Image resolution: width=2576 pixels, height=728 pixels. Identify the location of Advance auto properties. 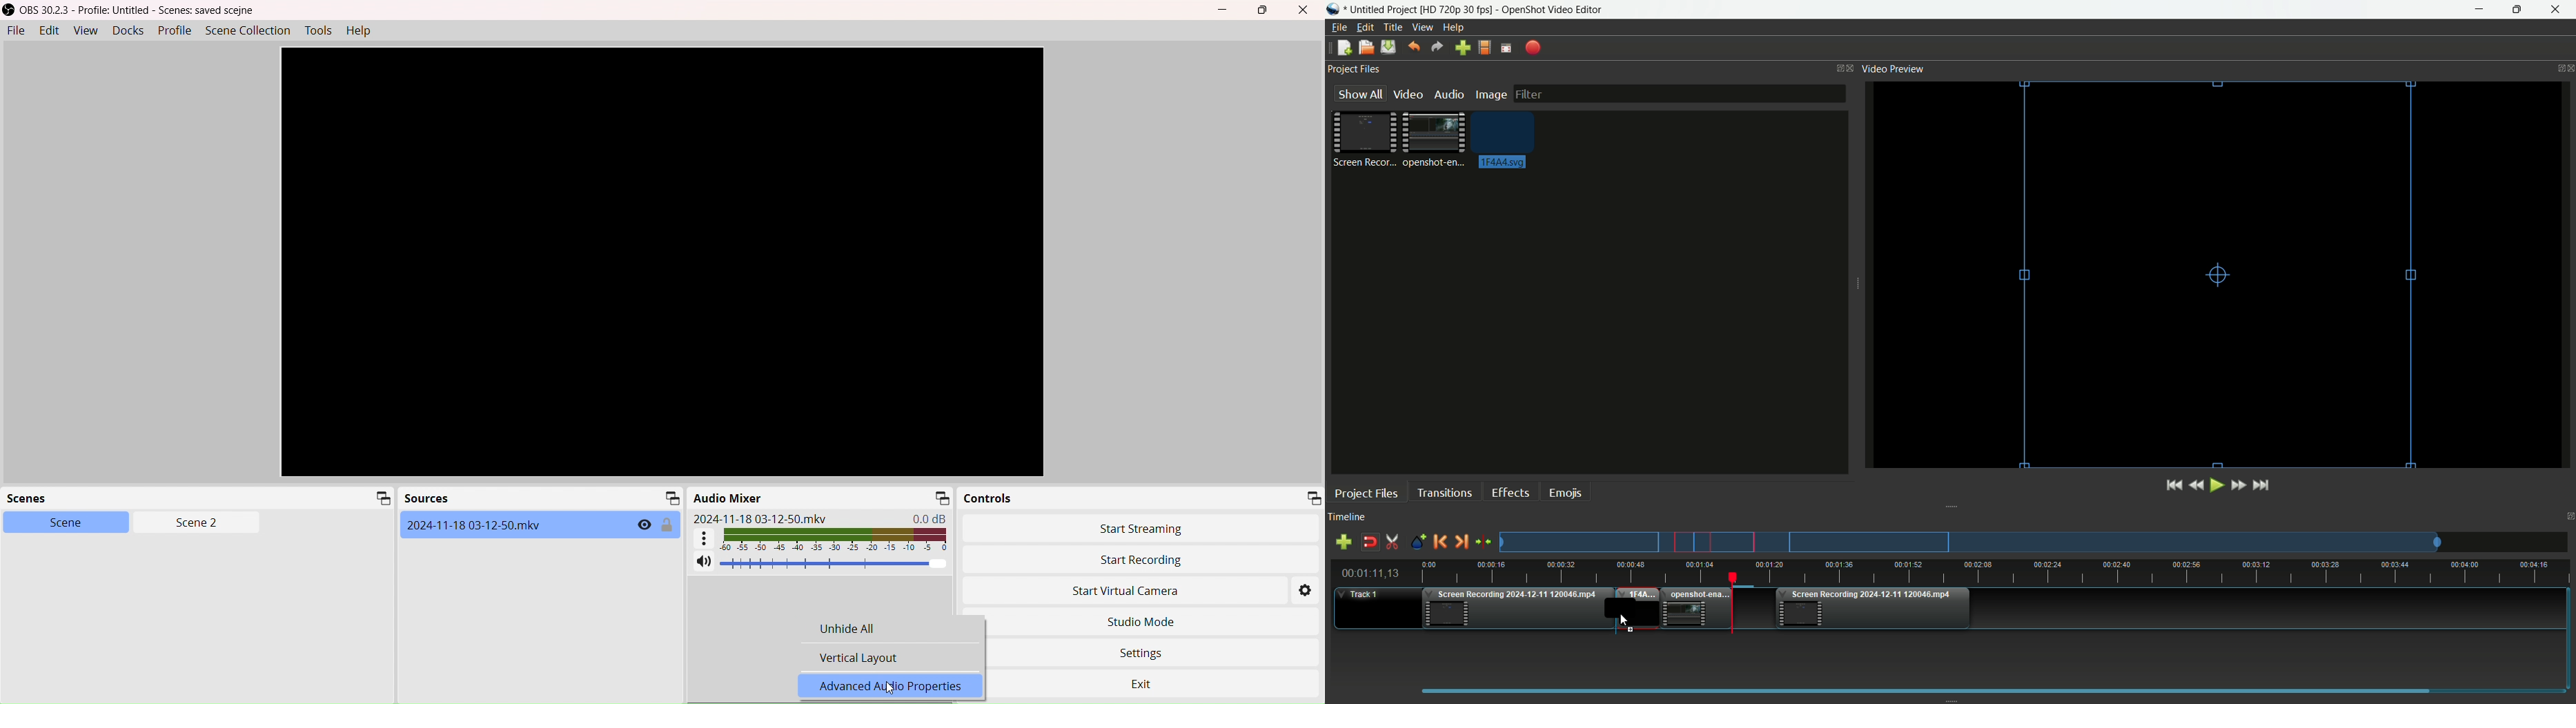
(896, 686).